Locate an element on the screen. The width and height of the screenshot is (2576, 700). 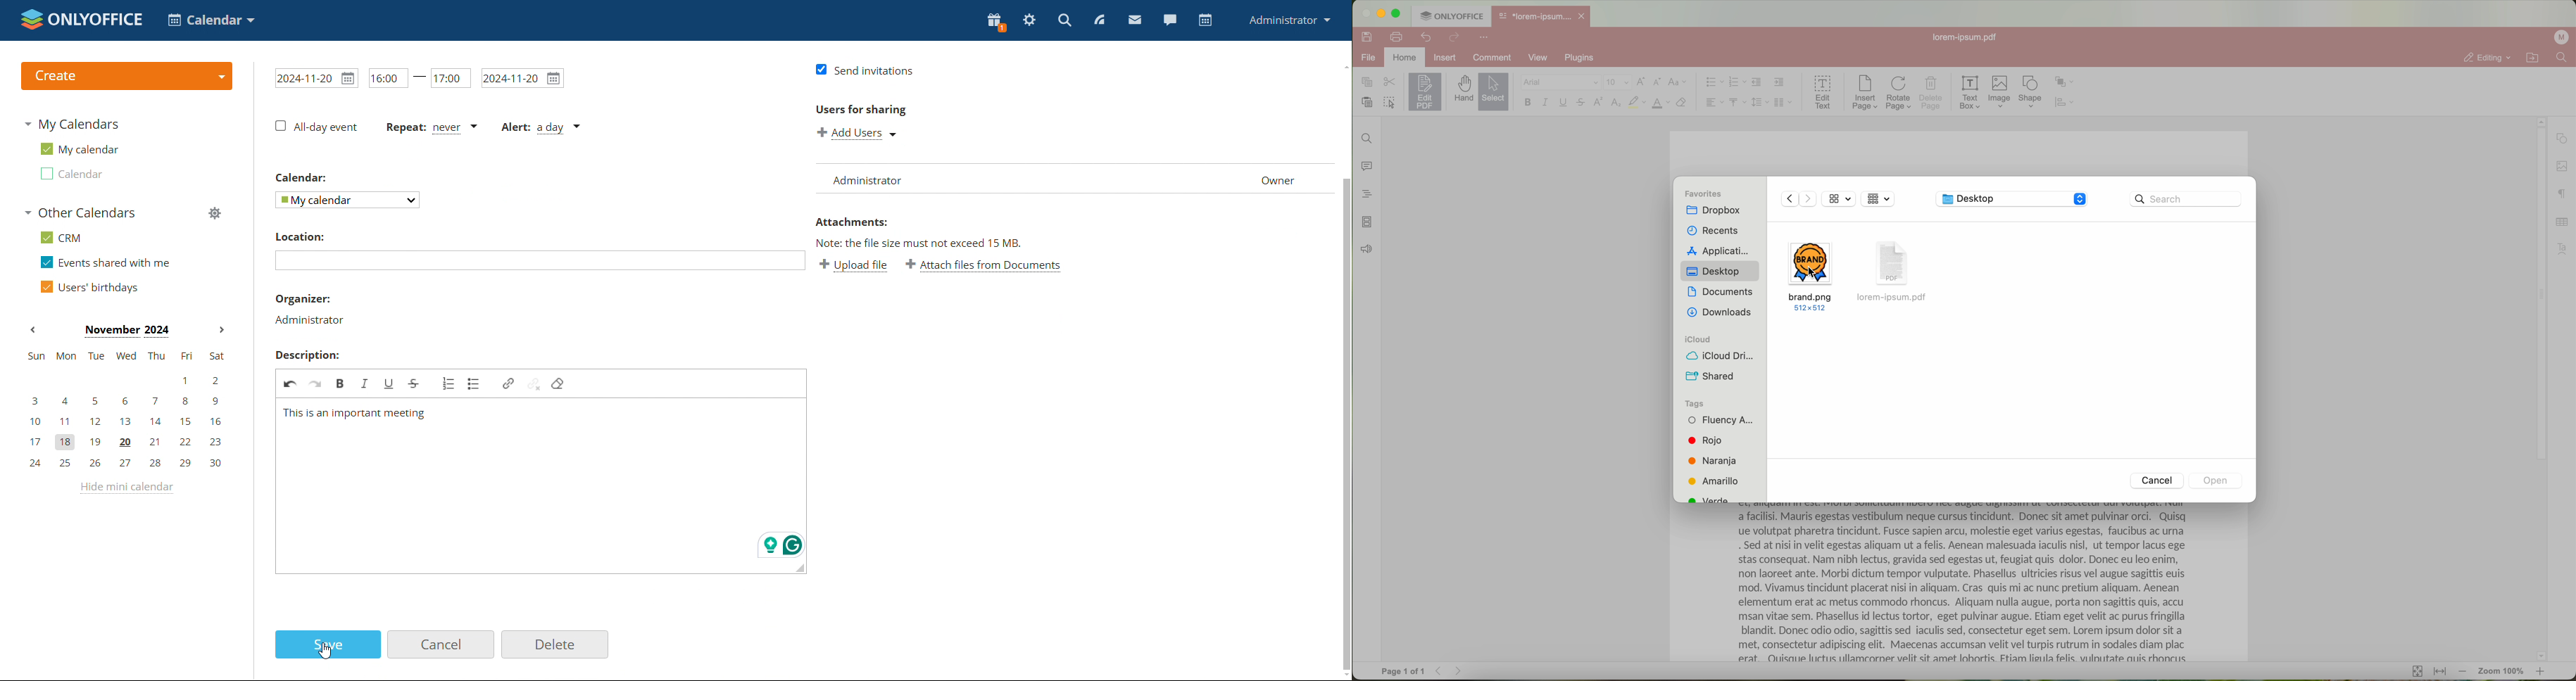
*lorem-ipsum.... is located at coordinates (1534, 15).